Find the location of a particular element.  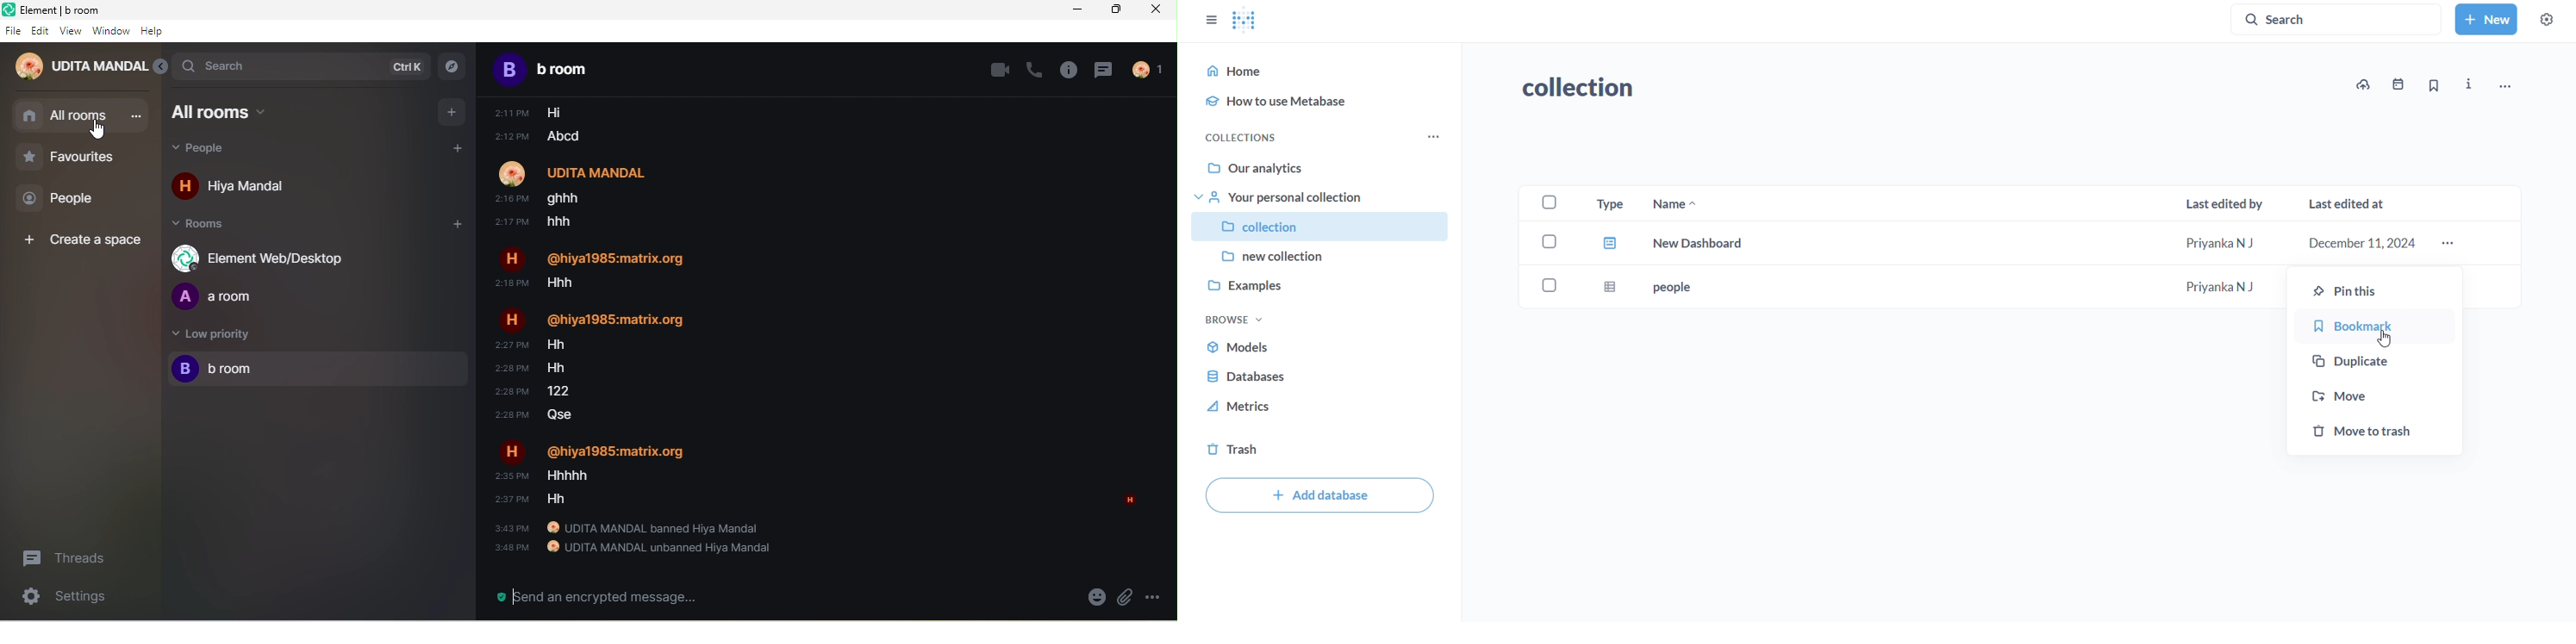

our analytics is located at coordinates (1323, 169).